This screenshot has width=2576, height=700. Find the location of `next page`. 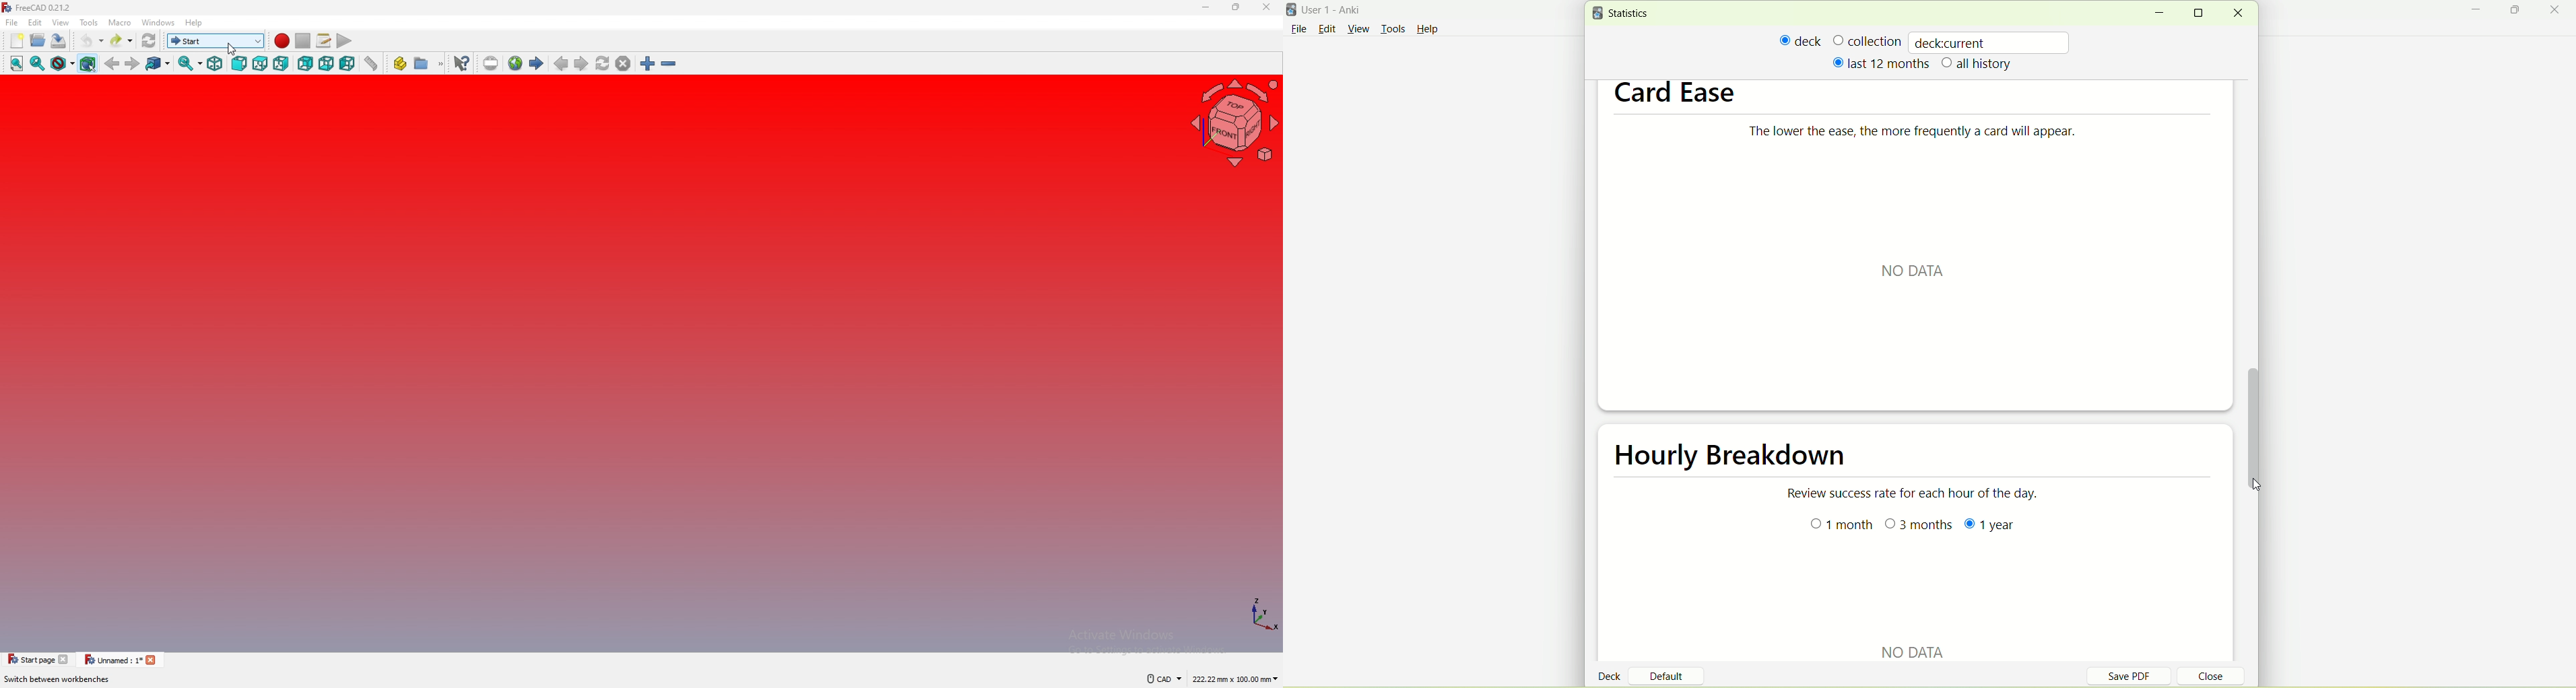

next page is located at coordinates (581, 63).